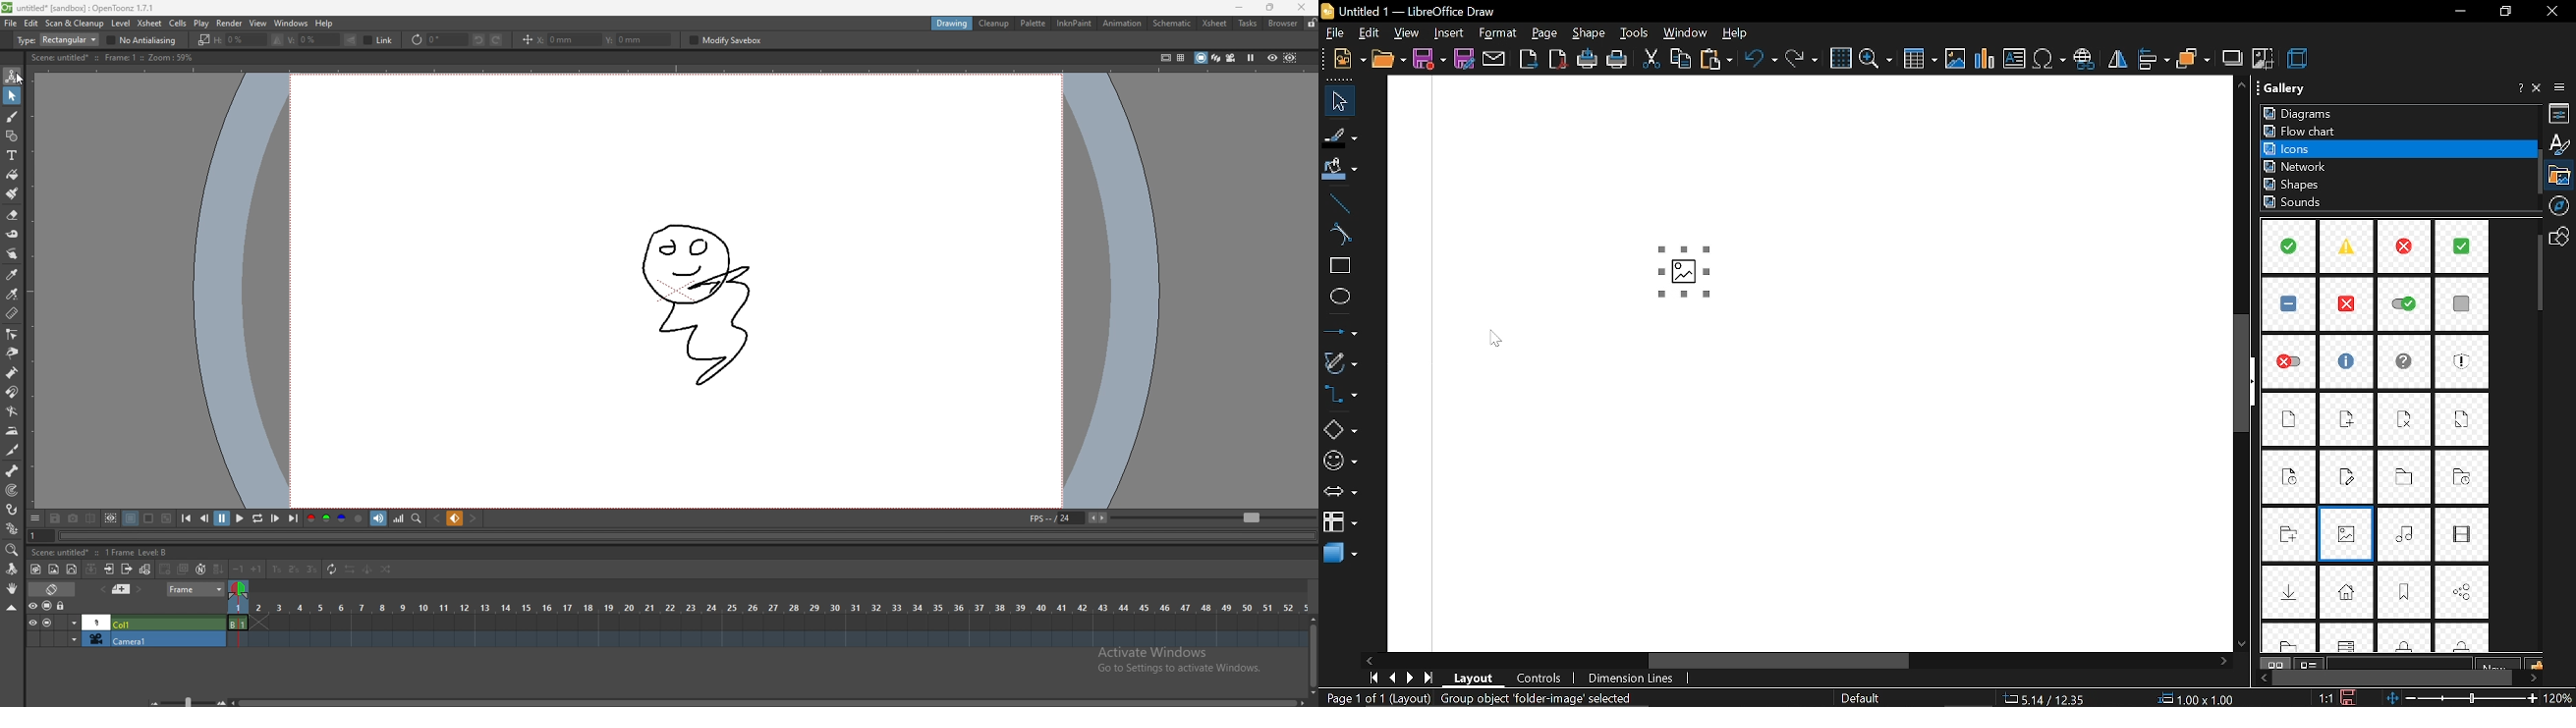 This screenshot has height=728, width=2576. Describe the element at coordinates (126, 622) in the screenshot. I see `column 1` at that location.